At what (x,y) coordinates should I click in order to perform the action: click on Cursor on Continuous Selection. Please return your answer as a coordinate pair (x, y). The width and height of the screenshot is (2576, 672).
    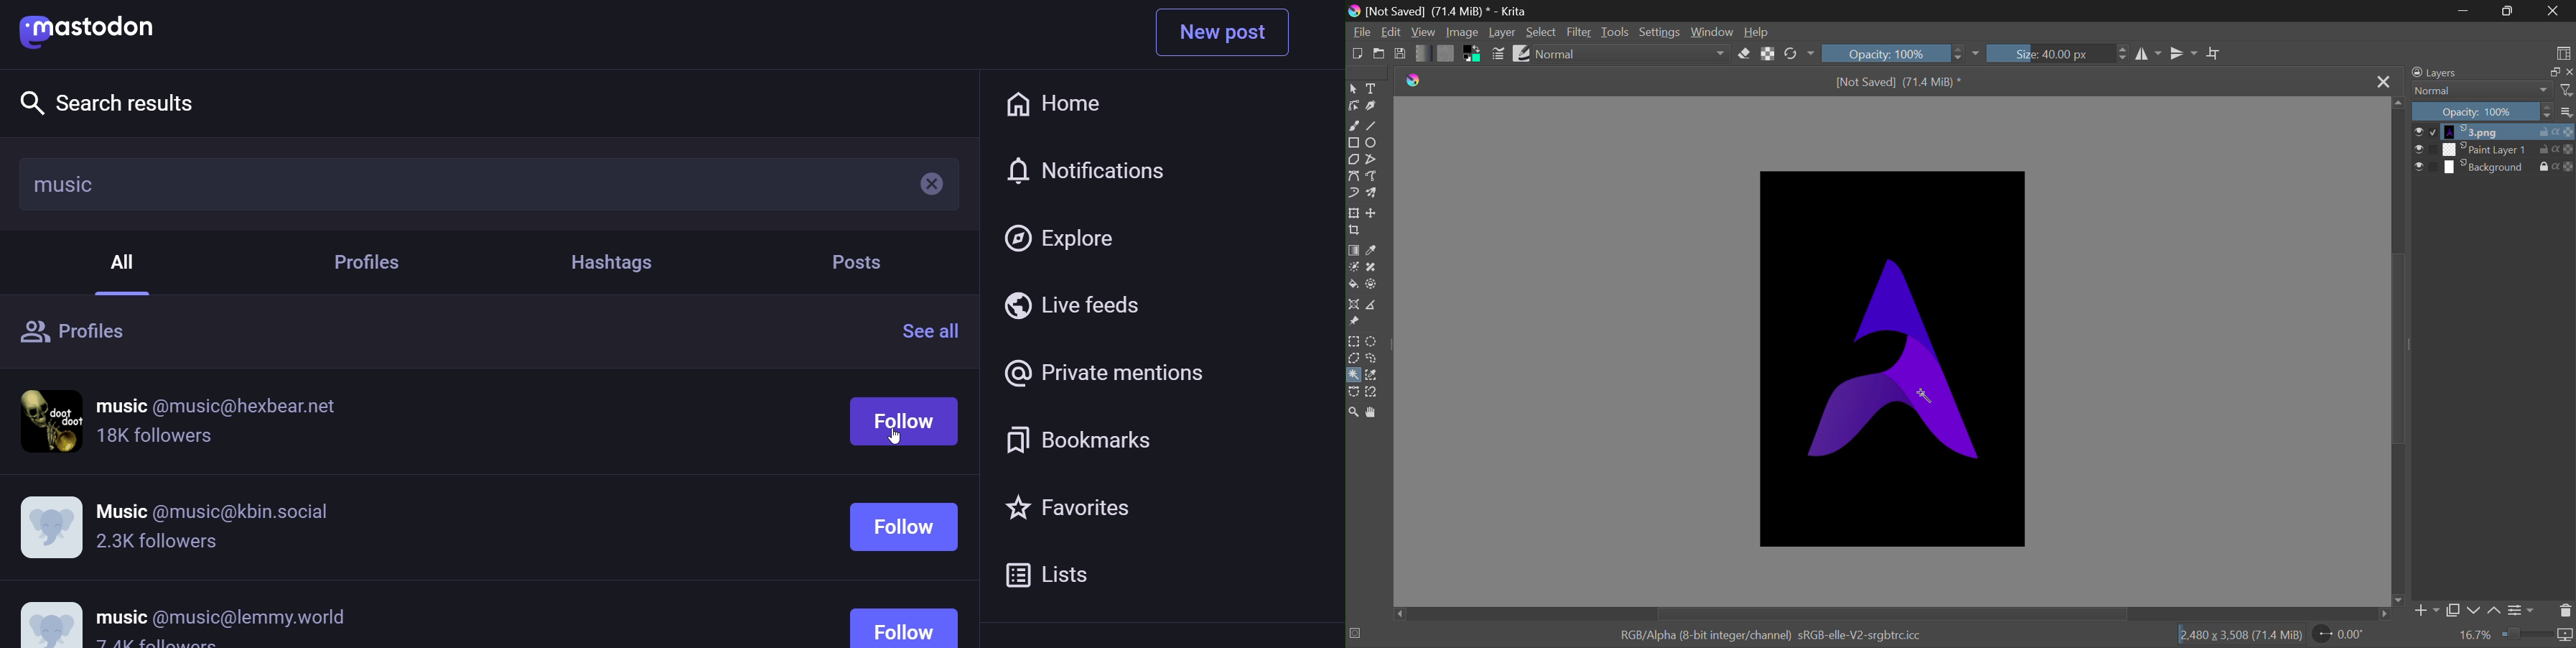
    Looking at the image, I should click on (1354, 375).